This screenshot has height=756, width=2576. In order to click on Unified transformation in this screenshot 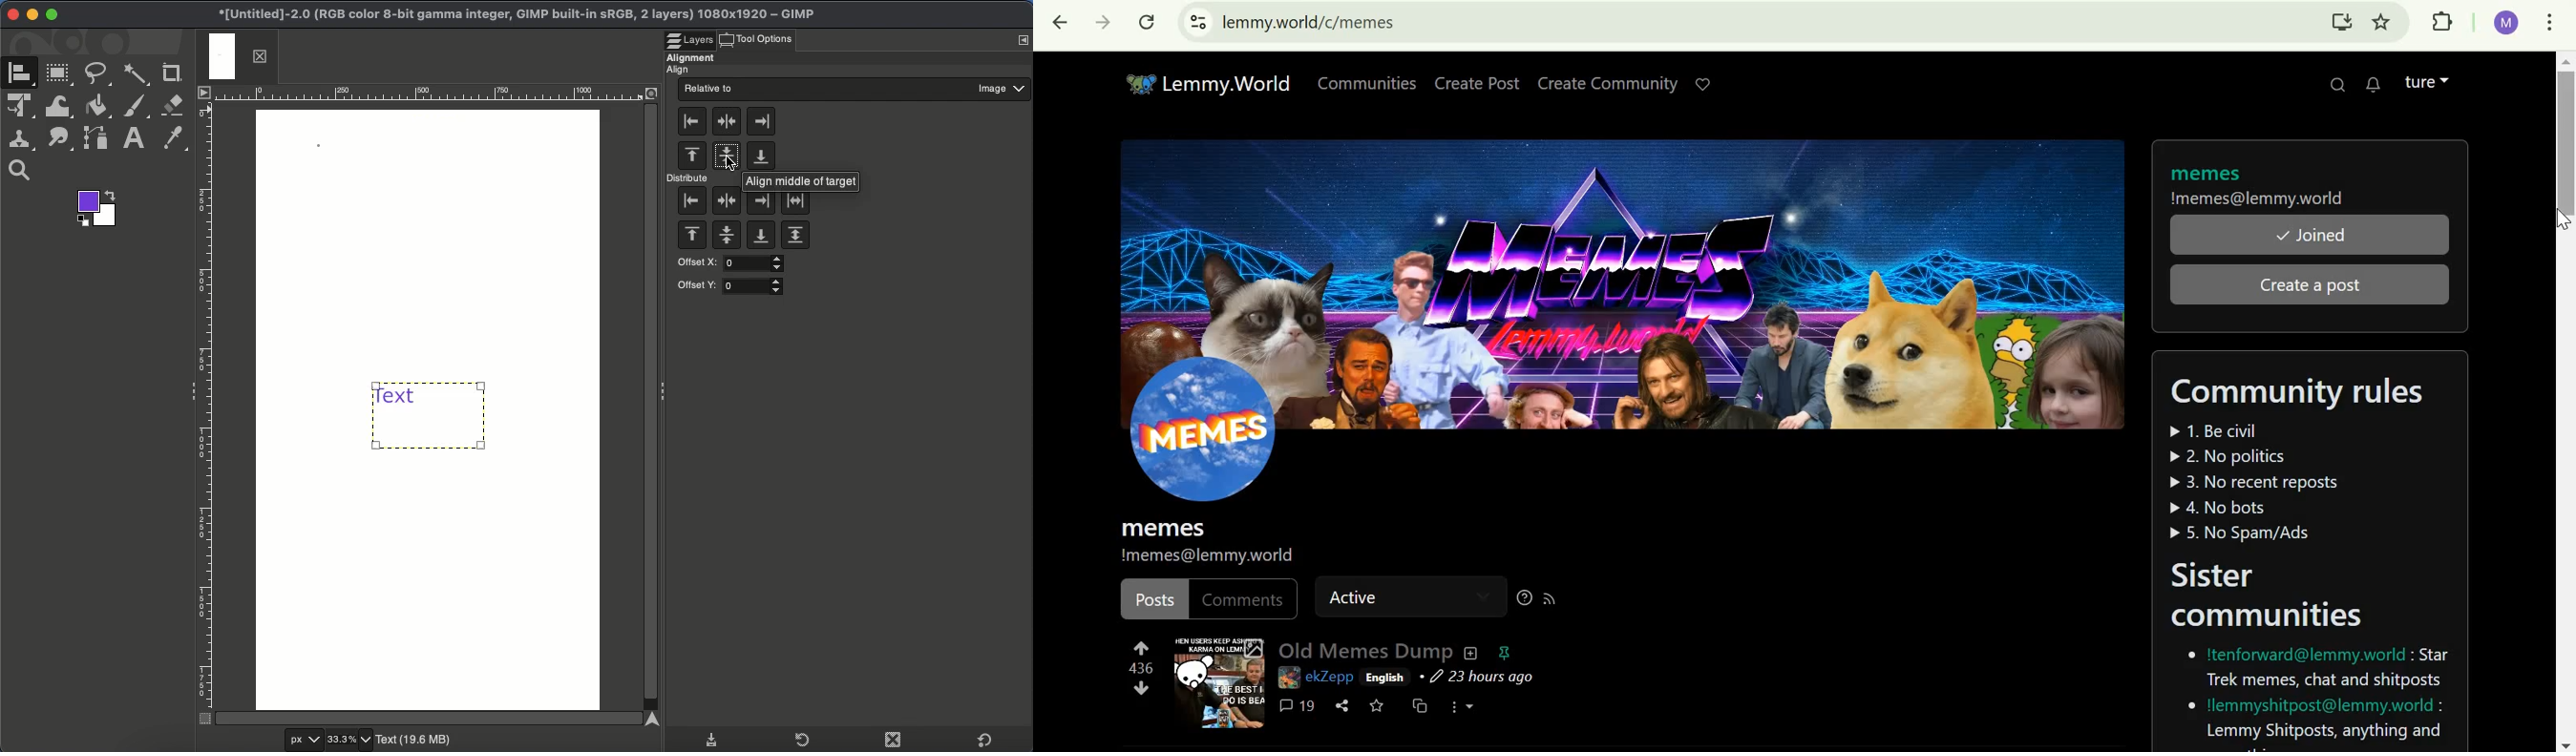, I will do `click(23, 108)`.